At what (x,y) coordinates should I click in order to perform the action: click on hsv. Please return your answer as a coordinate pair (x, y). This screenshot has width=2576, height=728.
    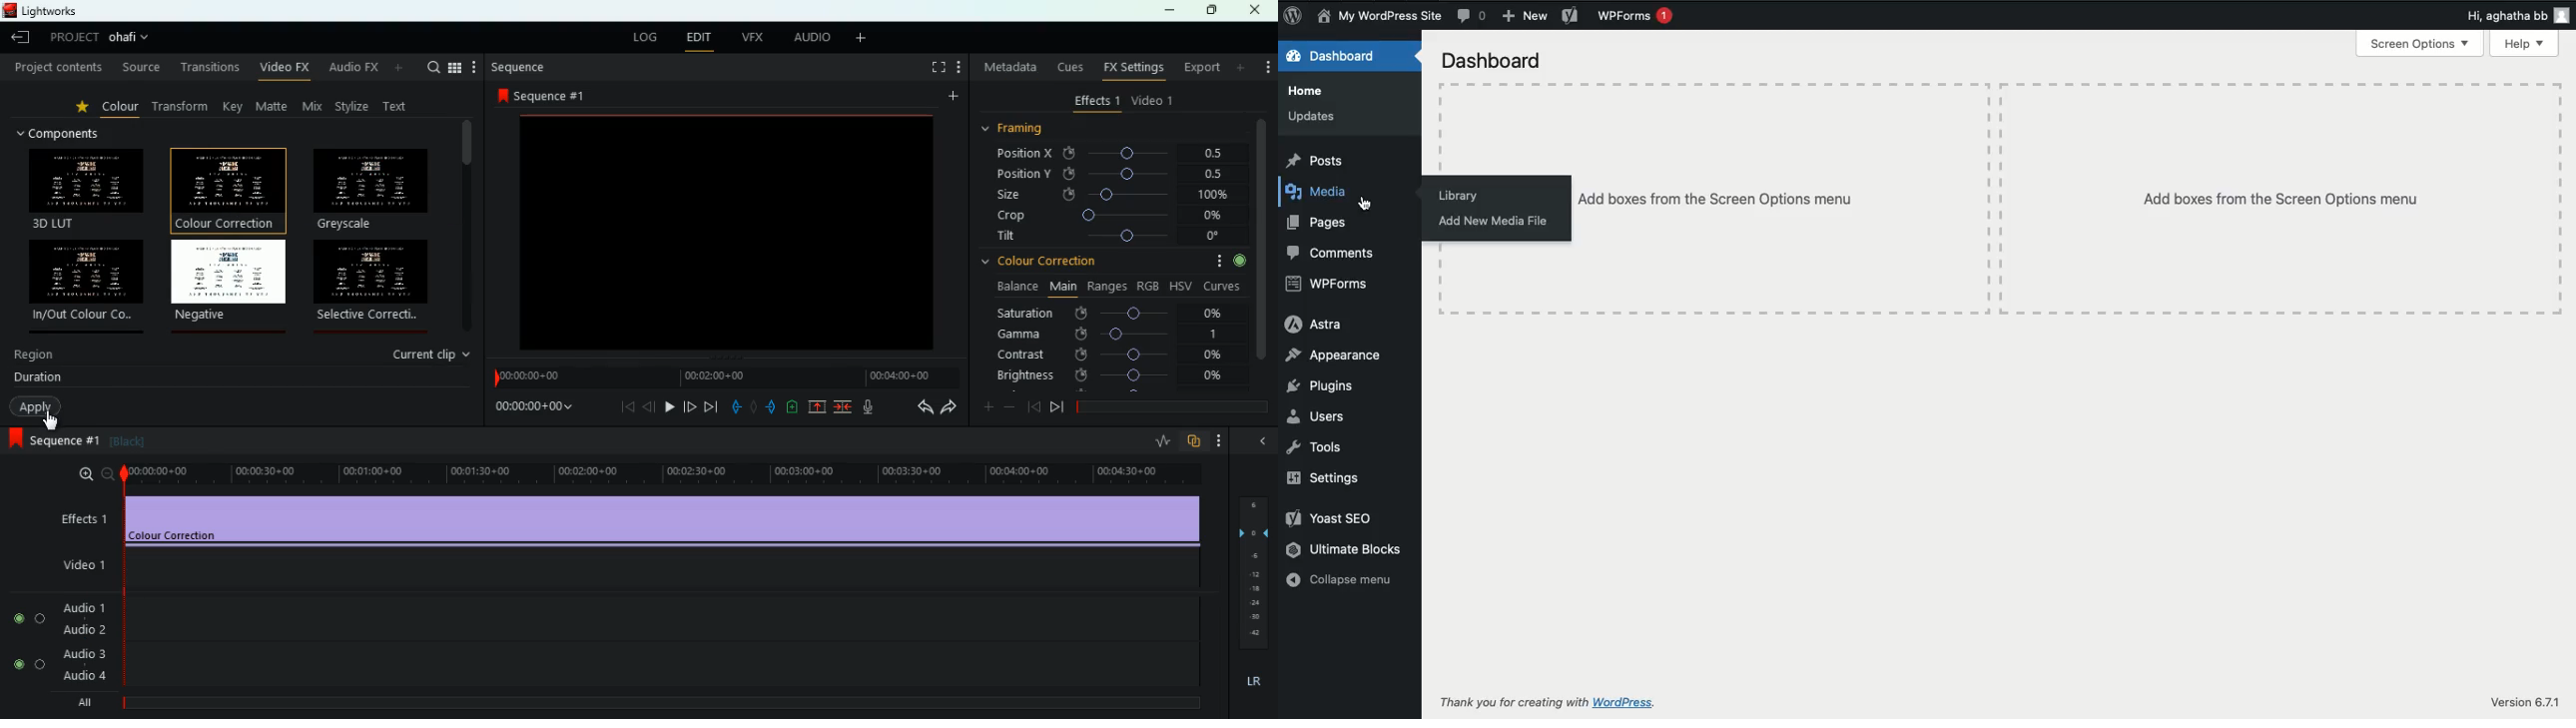
    Looking at the image, I should click on (1182, 286).